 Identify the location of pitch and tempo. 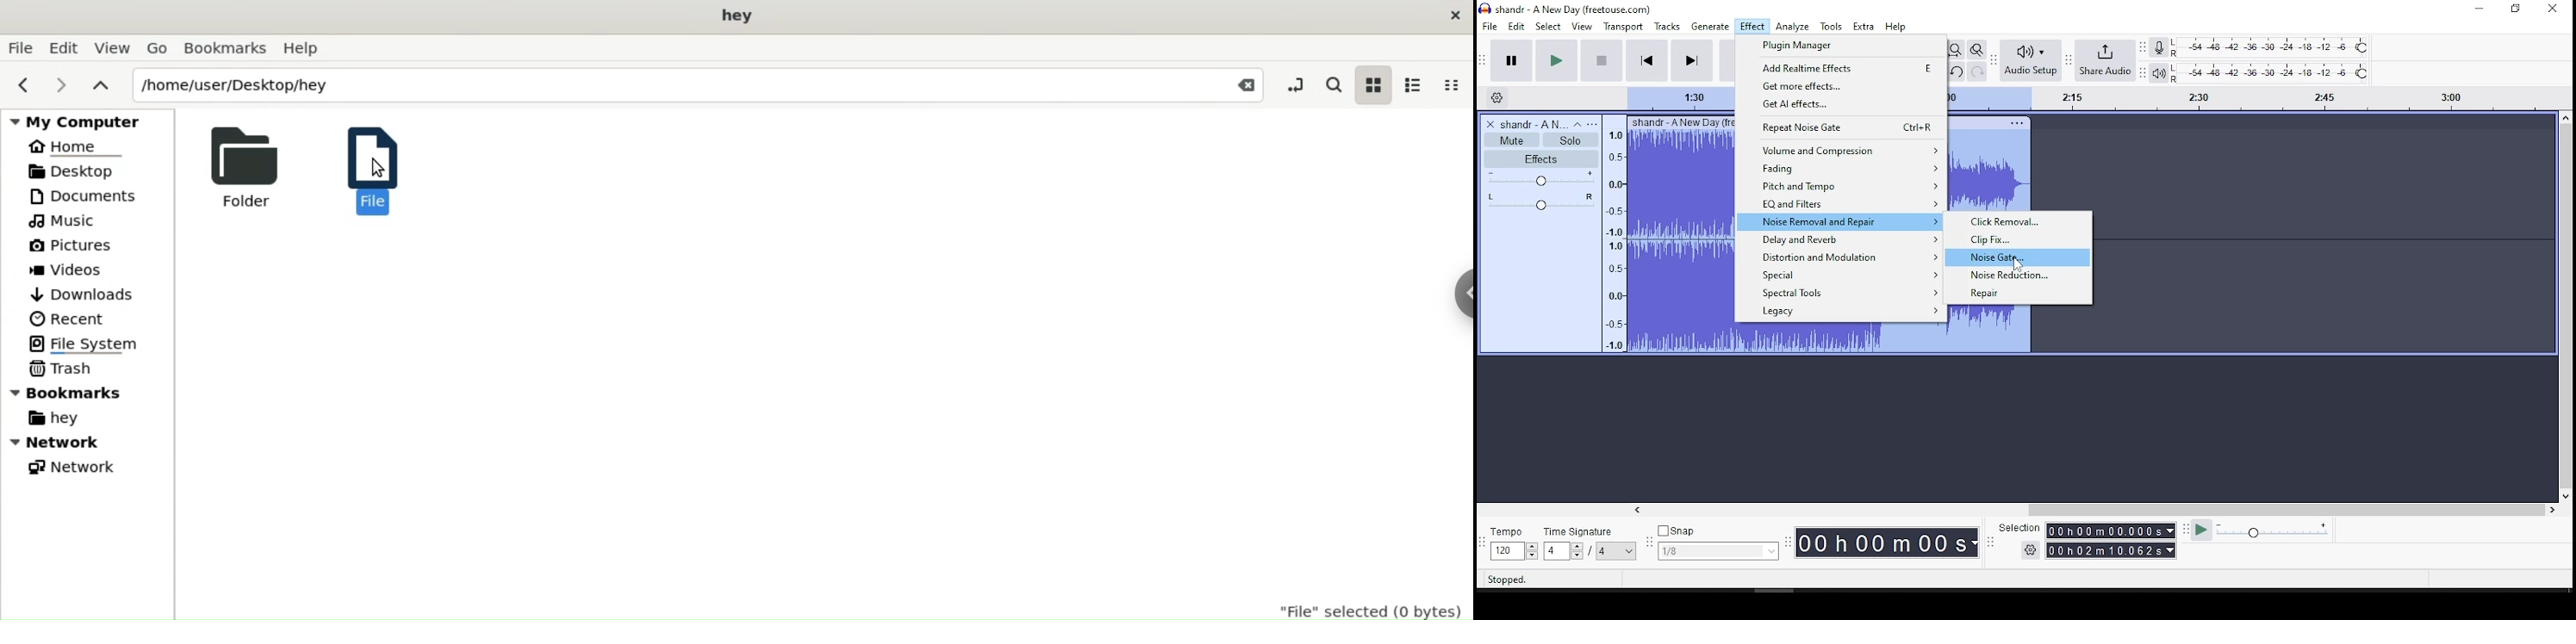
(1841, 185).